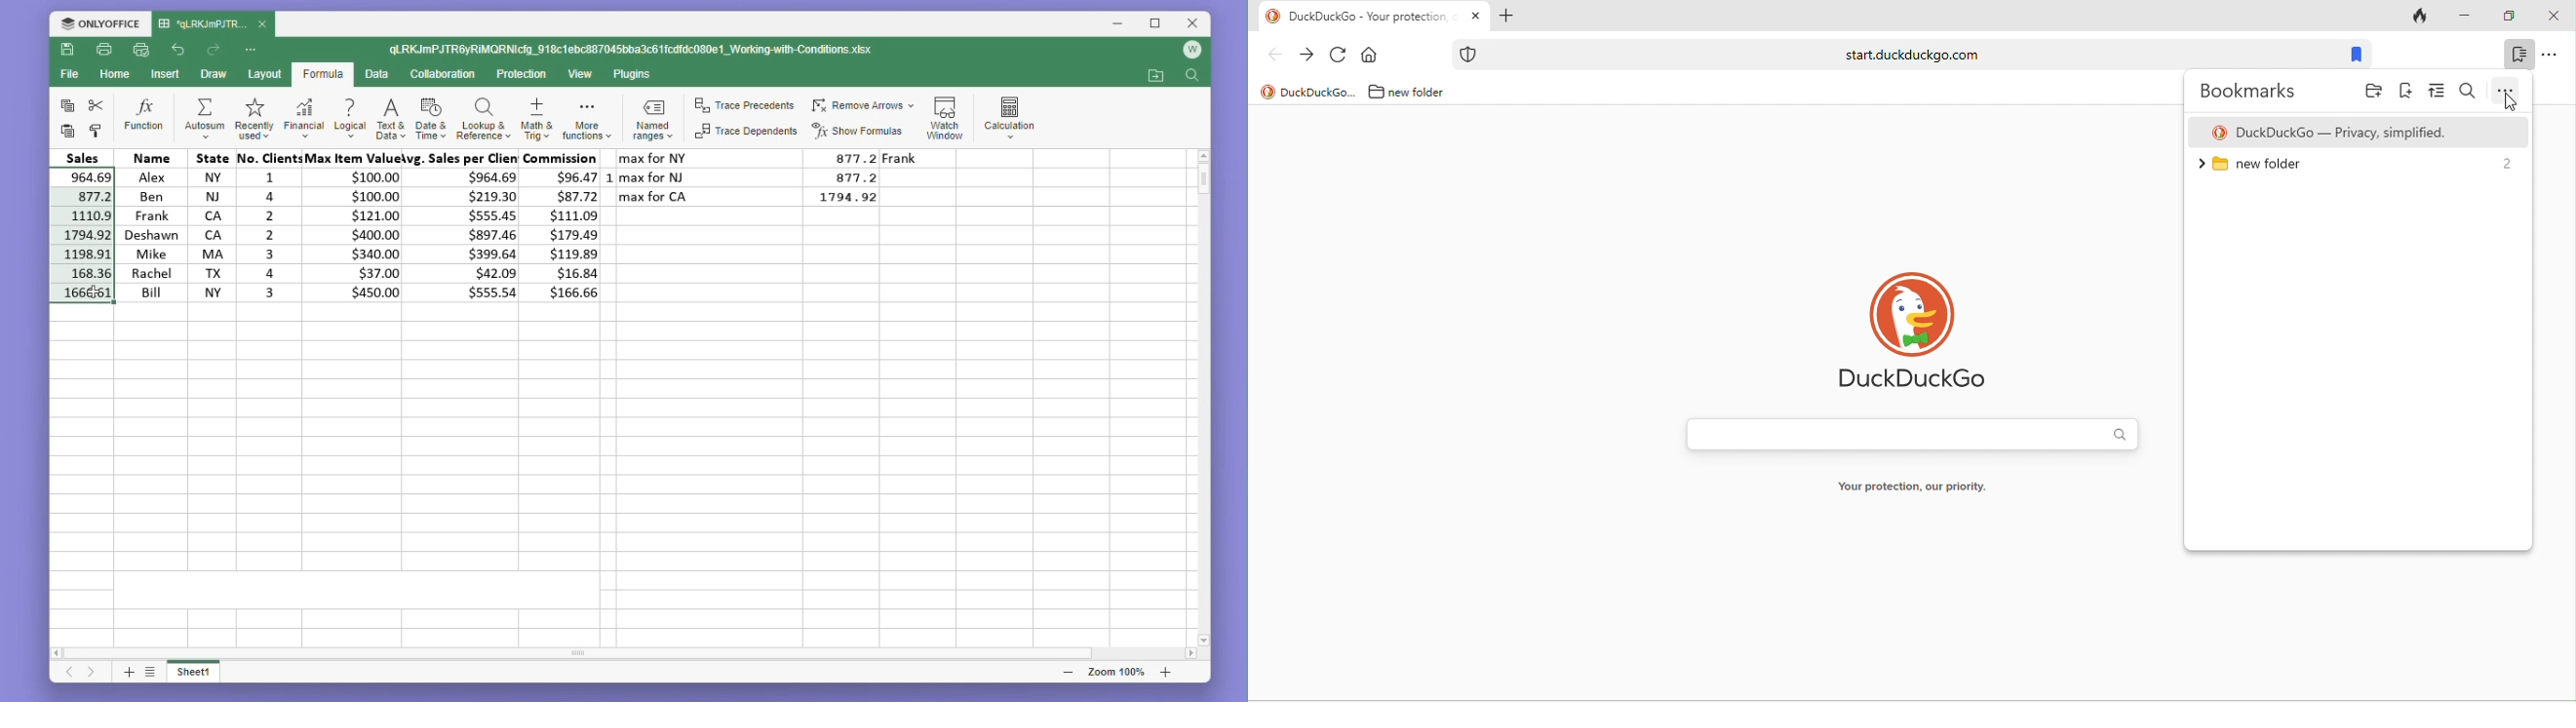 The width and height of the screenshot is (2576, 728). What do you see at coordinates (2506, 91) in the screenshot?
I see `option` at bounding box center [2506, 91].